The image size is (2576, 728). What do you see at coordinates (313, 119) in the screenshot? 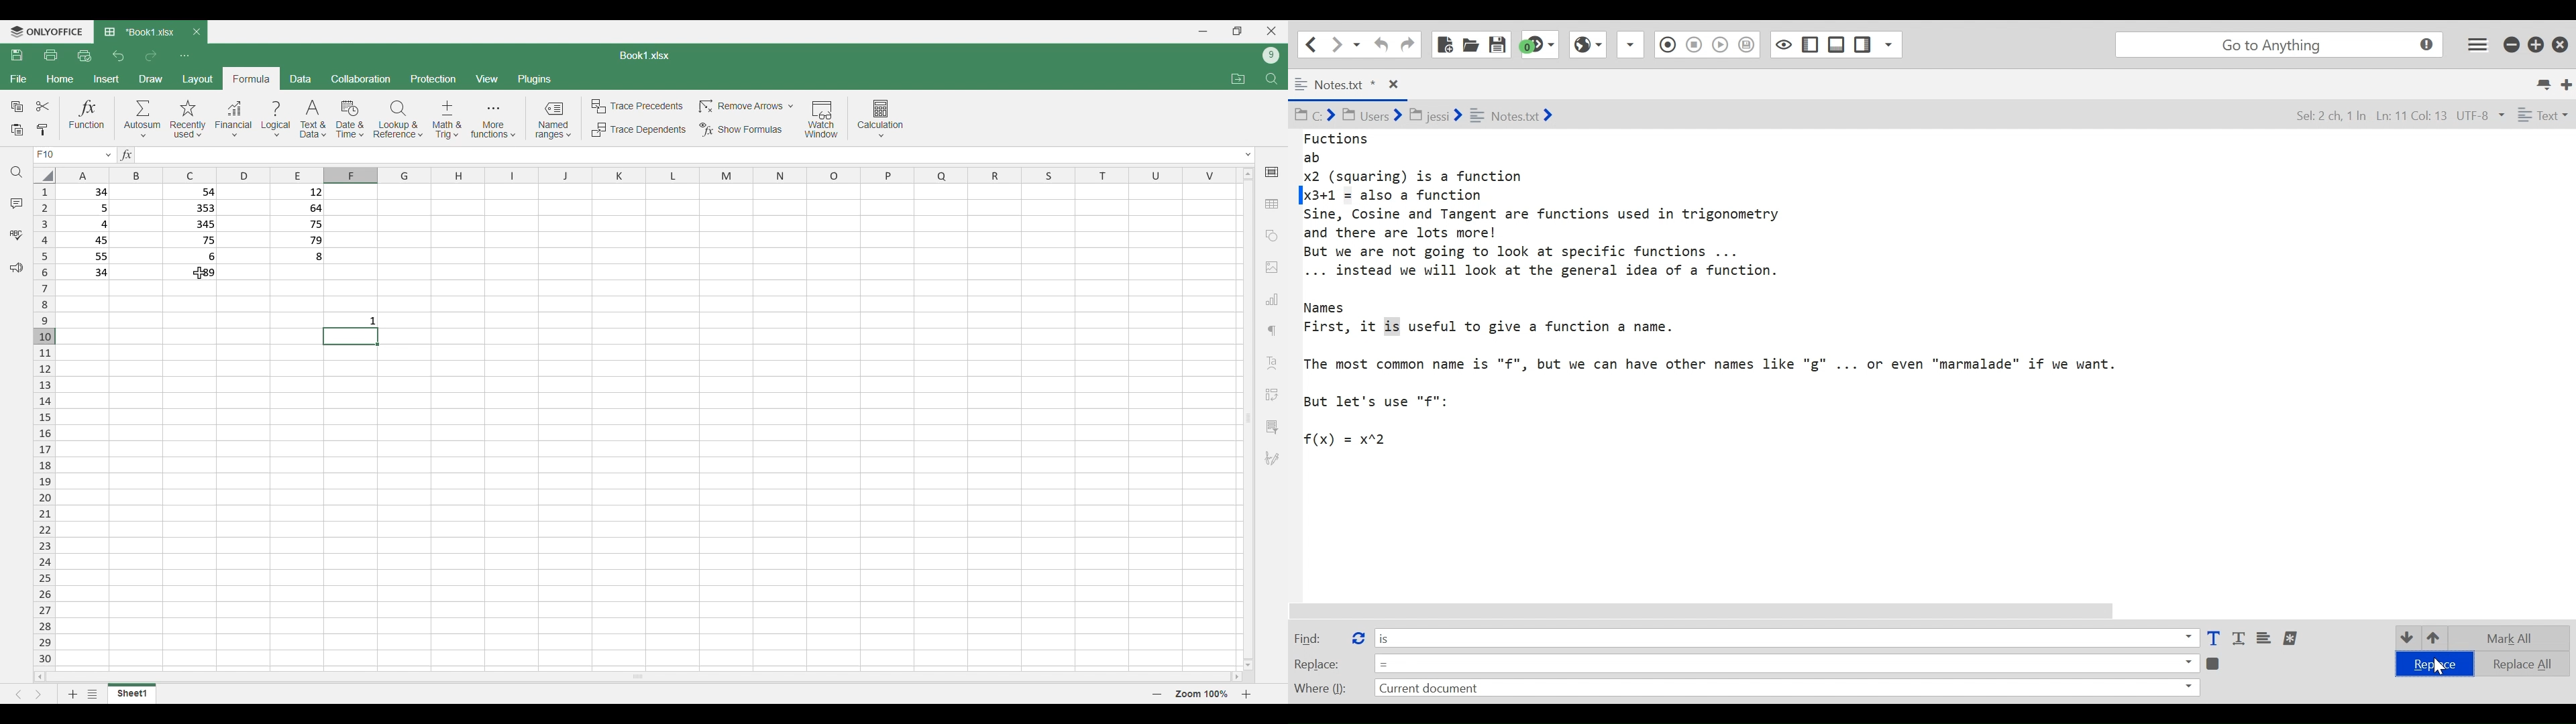
I see `Text and data` at bounding box center [313, 119].